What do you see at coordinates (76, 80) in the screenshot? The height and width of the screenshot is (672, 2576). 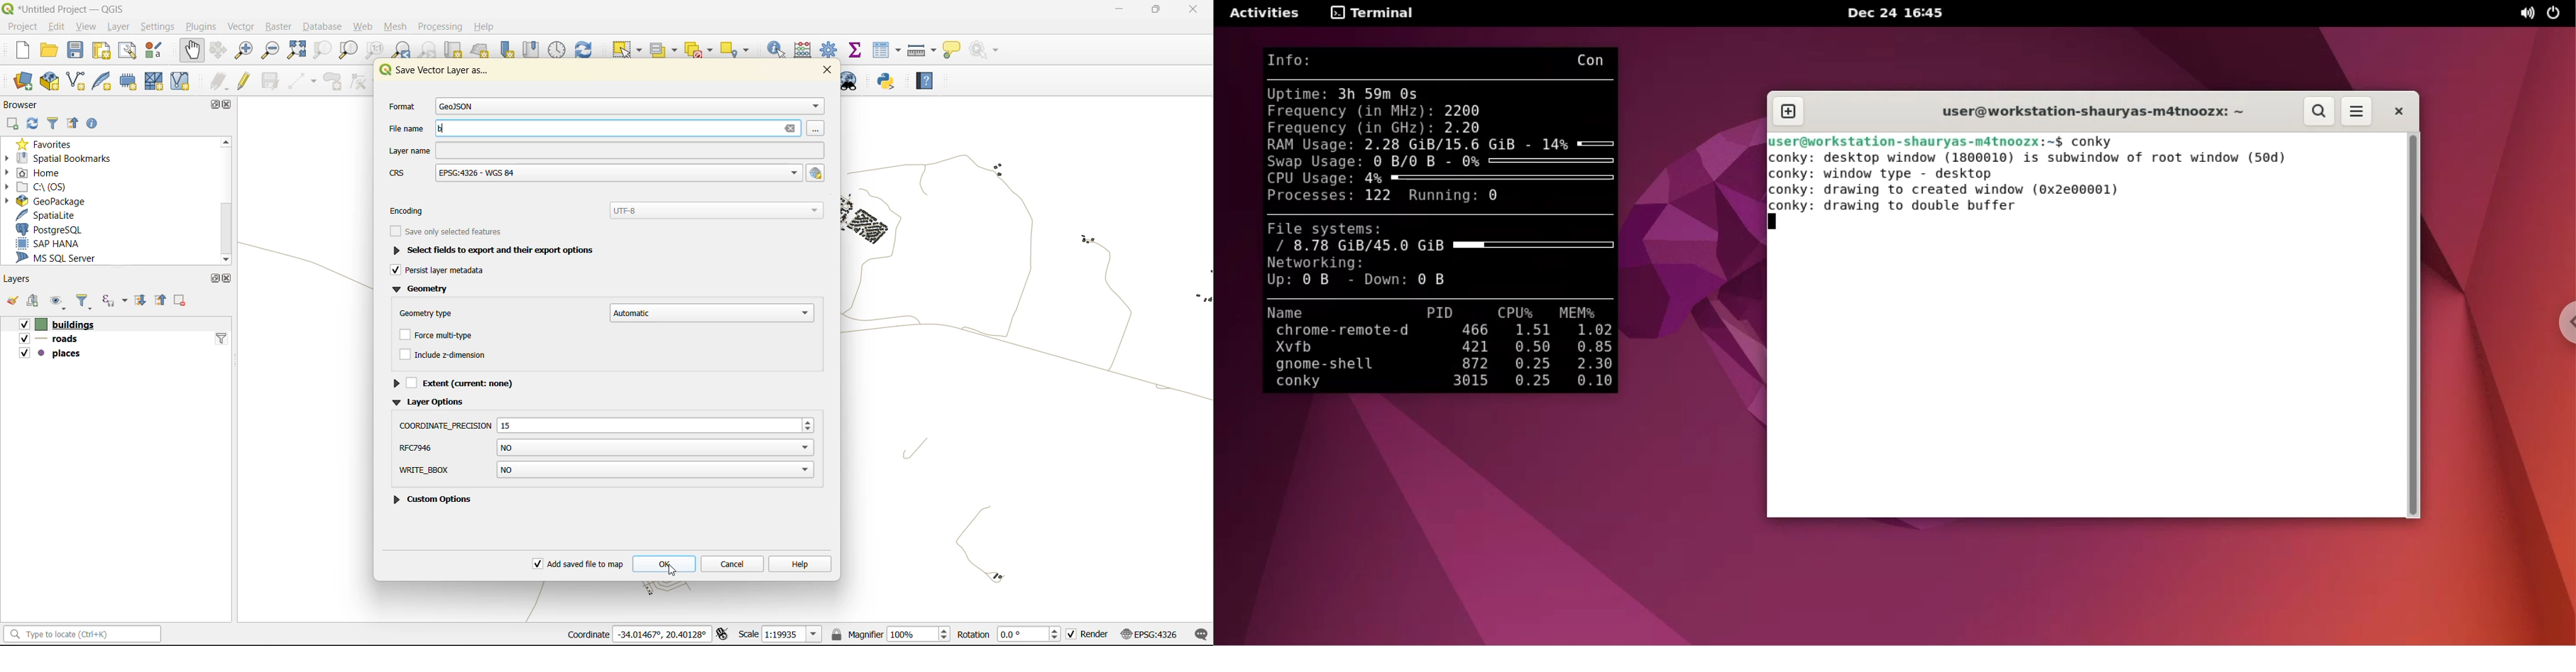 I see `new shapefile` at bounding box center [76, 80].